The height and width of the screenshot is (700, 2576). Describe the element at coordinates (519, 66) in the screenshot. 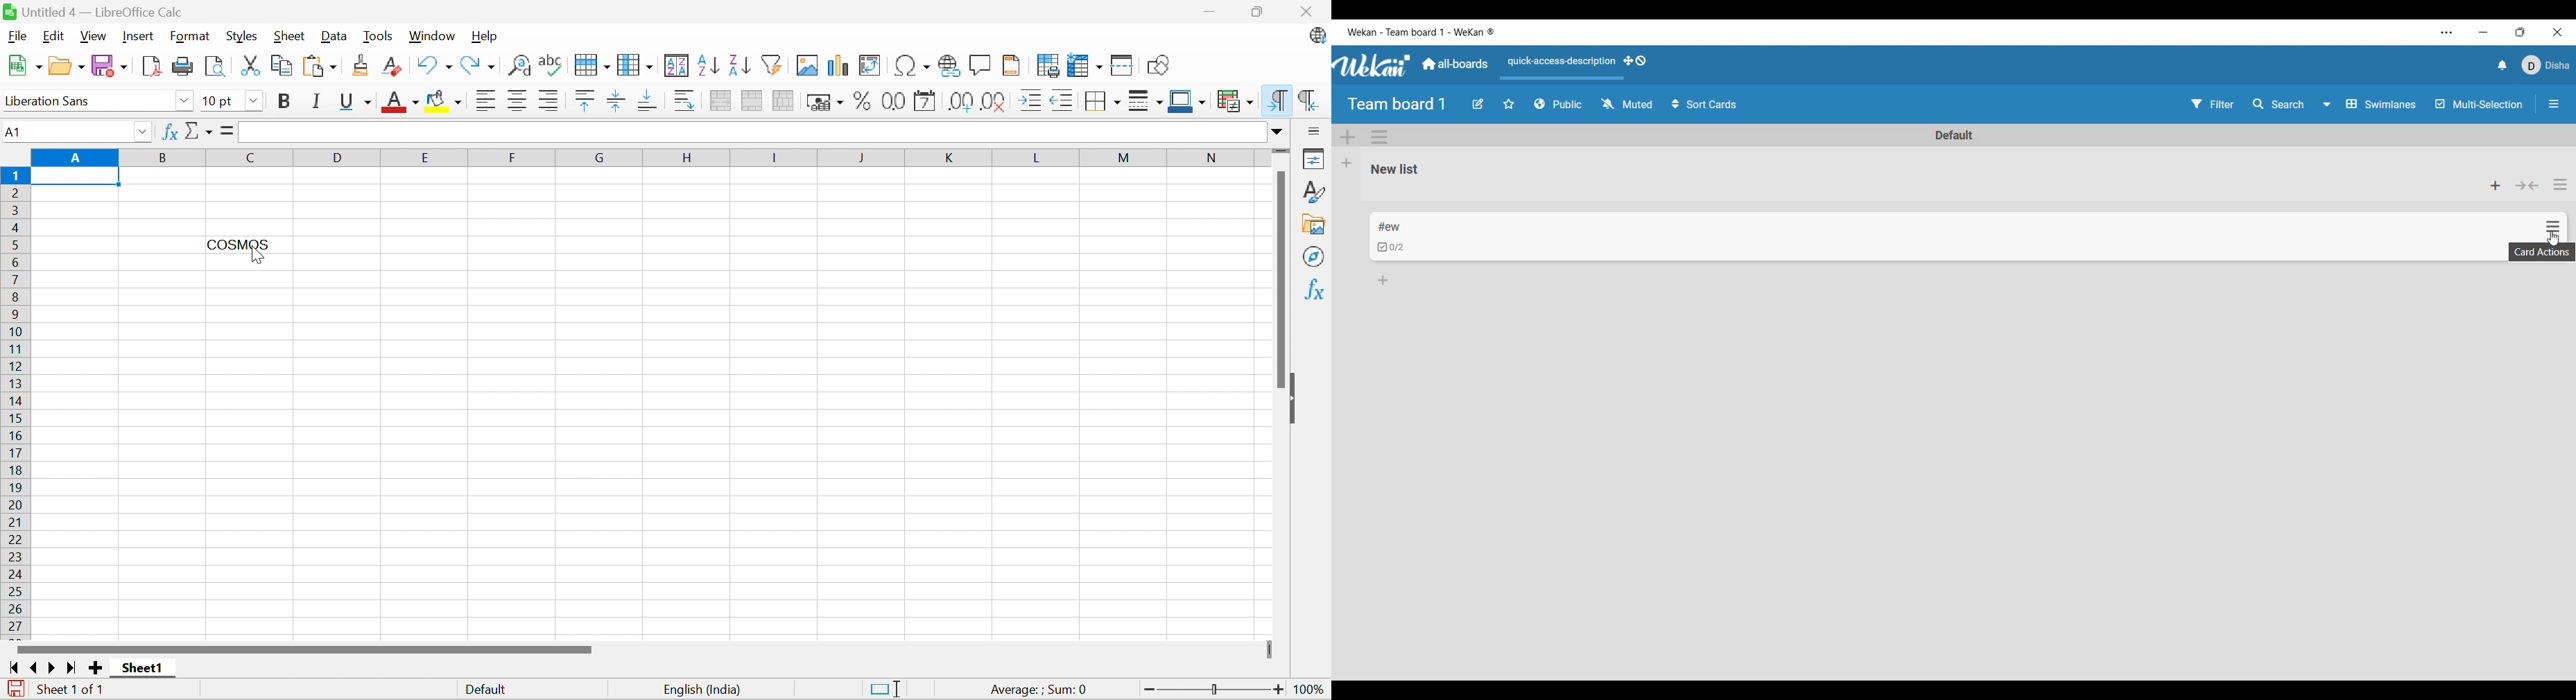

I see `Find and Replace` at that location.